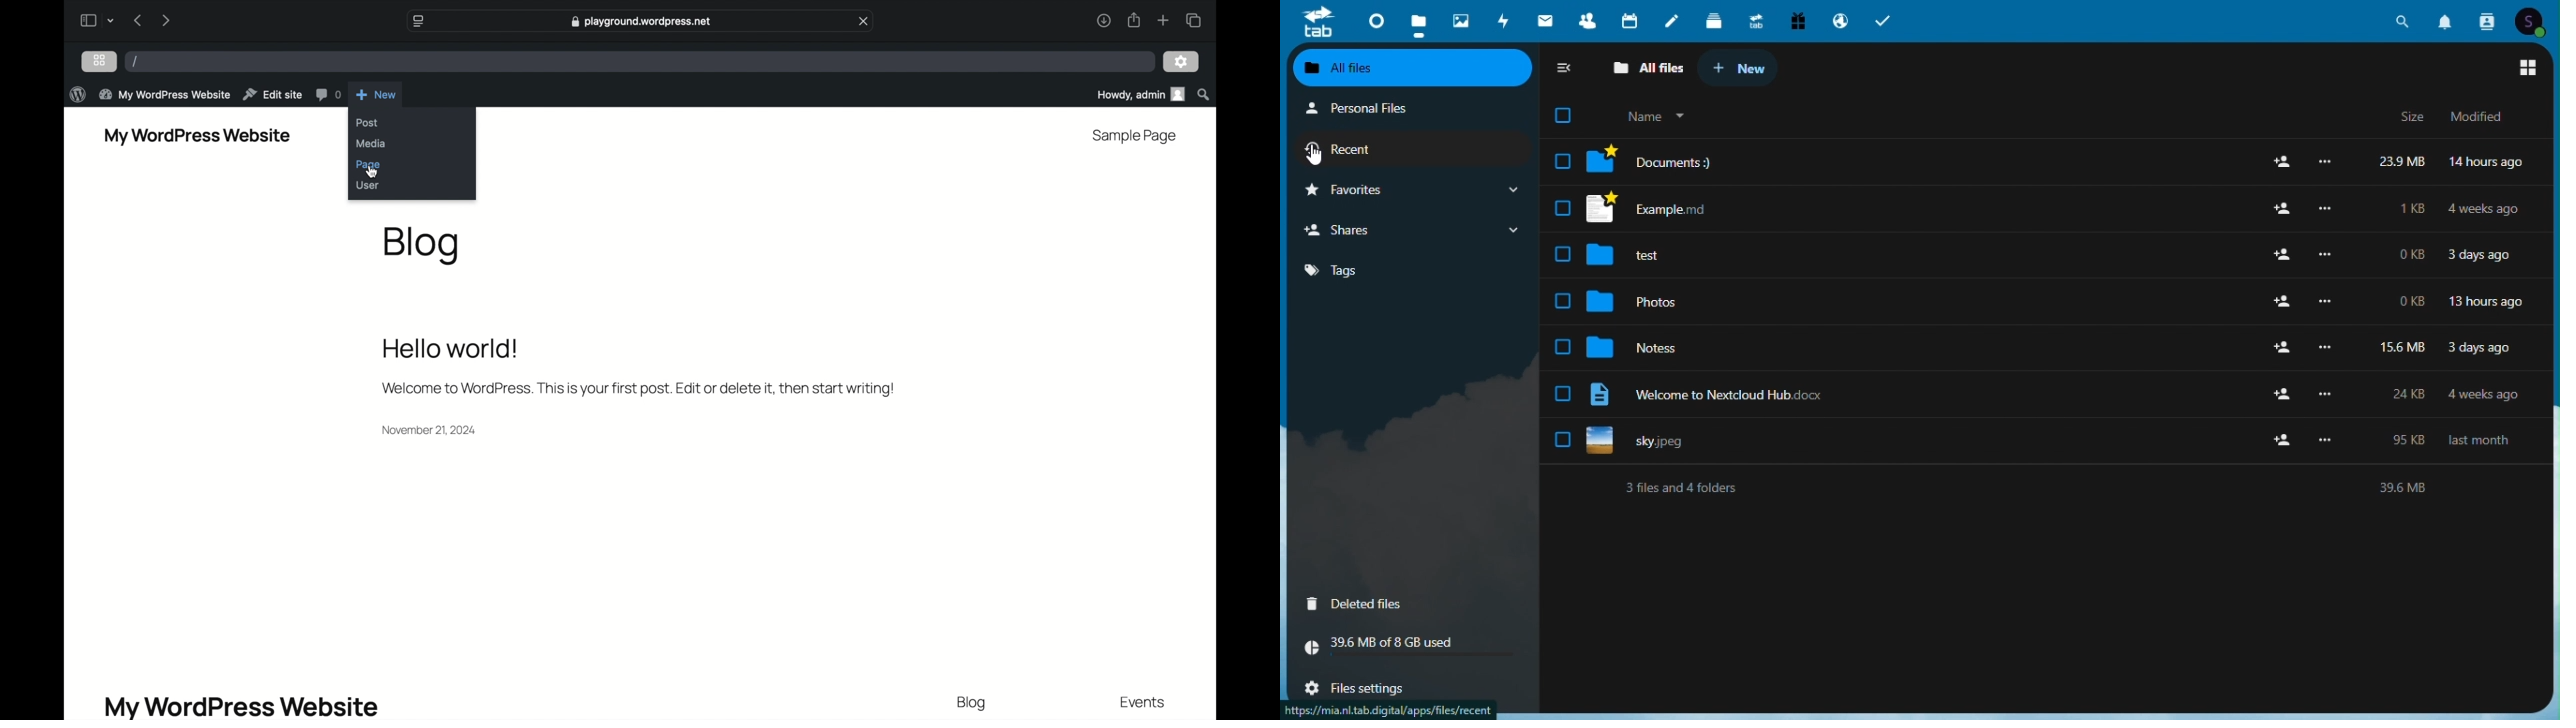 Image resolution: width=2576 pixels, height=728 pixels. Describe the element at coordinates (1391, 110) in the screenshot. I see `personal files` at that location.